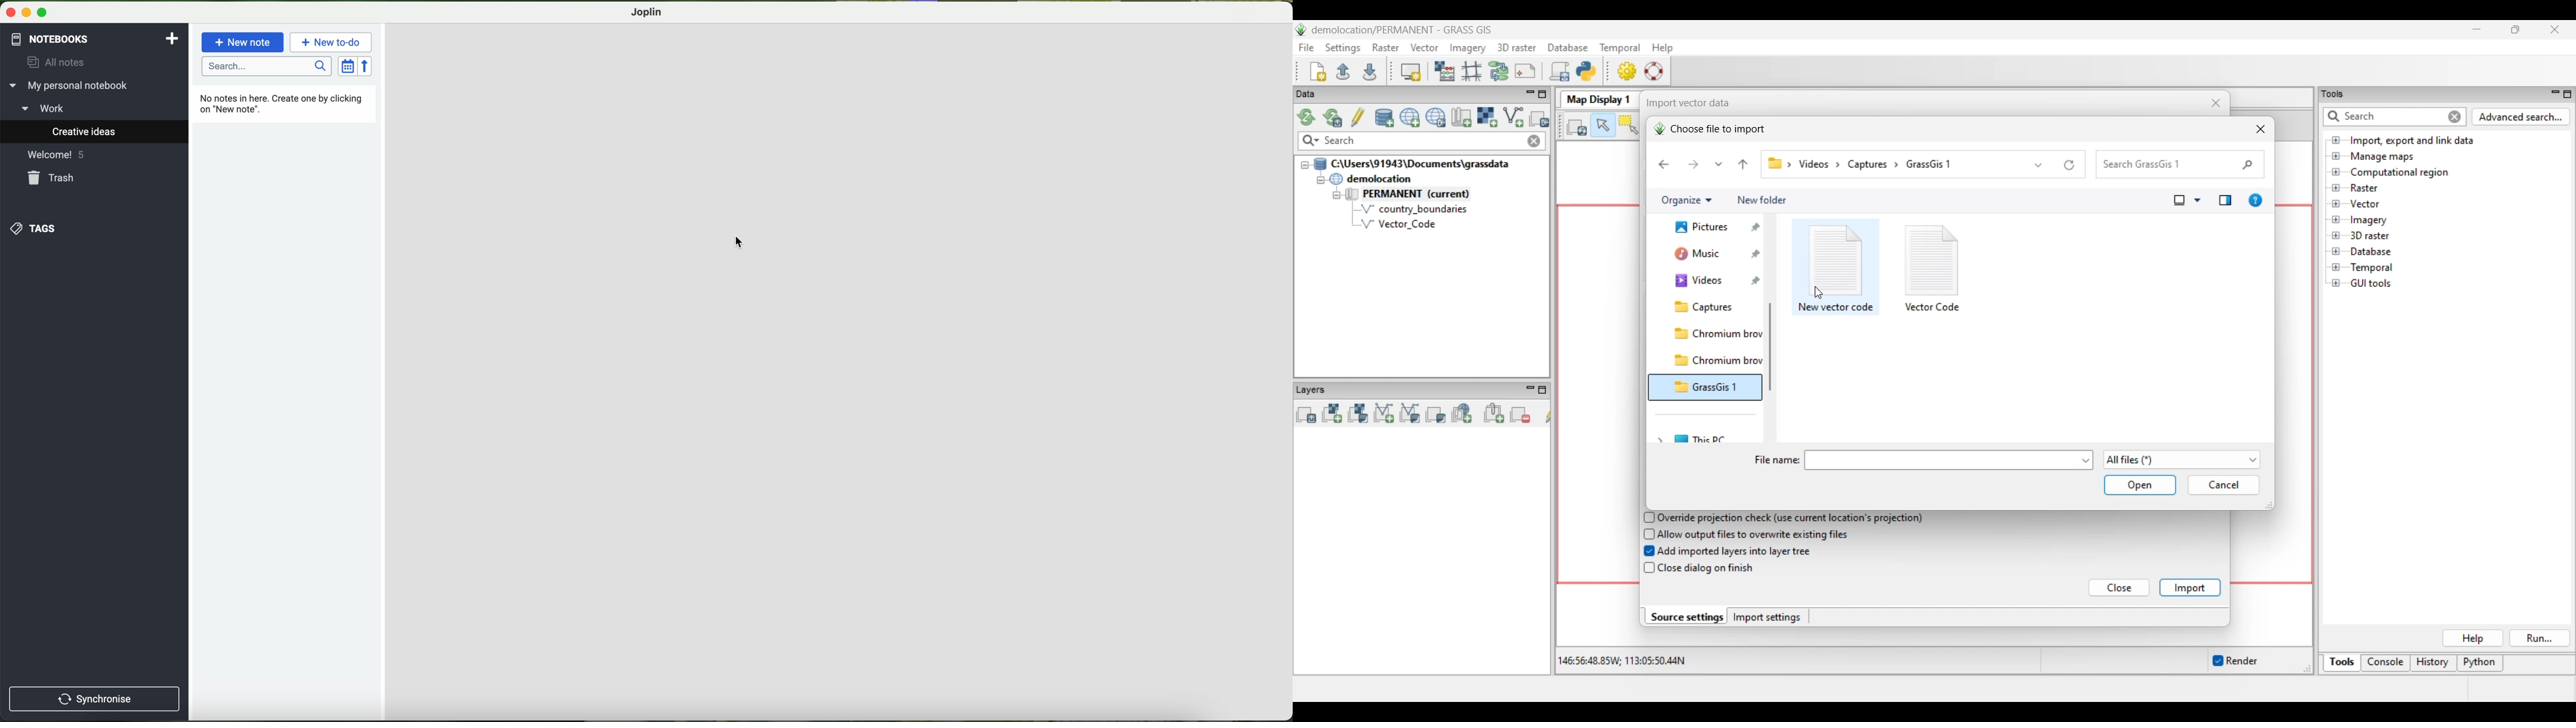 Image resolution: width=2576 pixels, height=728 pixels. I want to click on joplin, so click(648, 12).